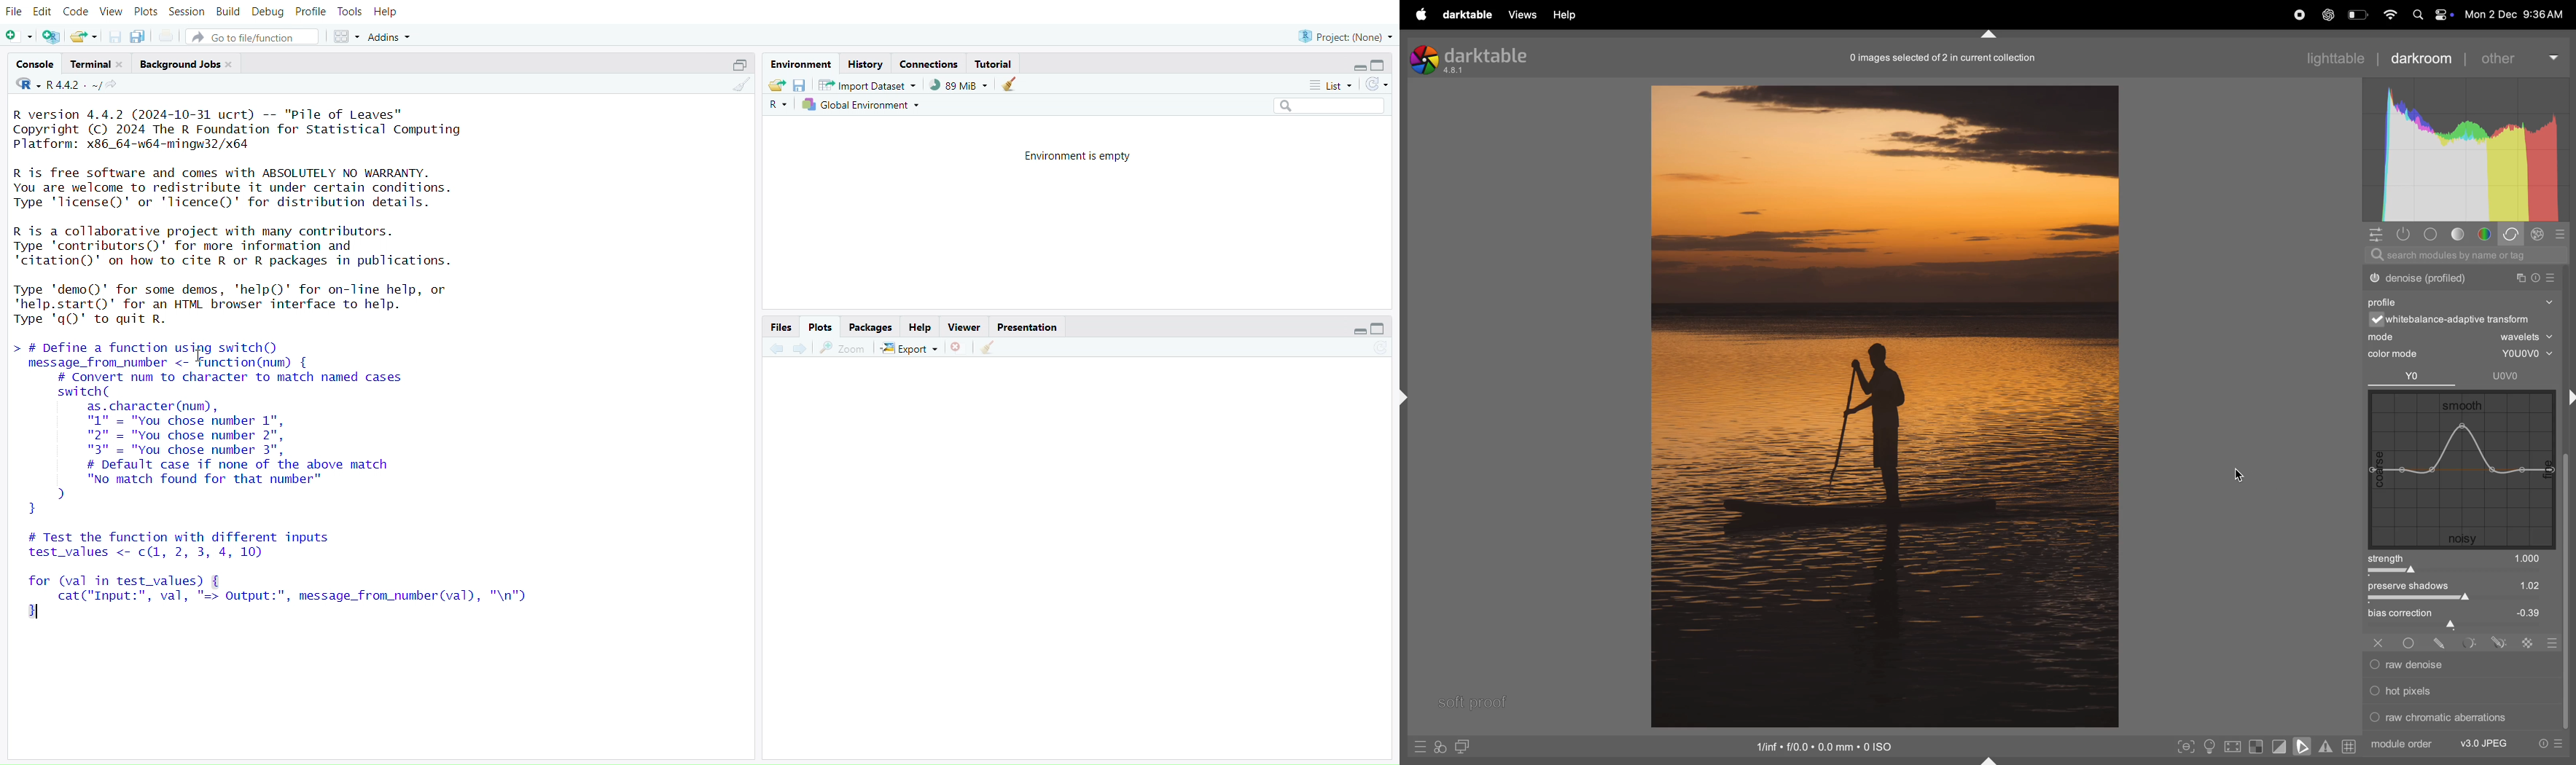  I want to click on R, so click(782, 105).